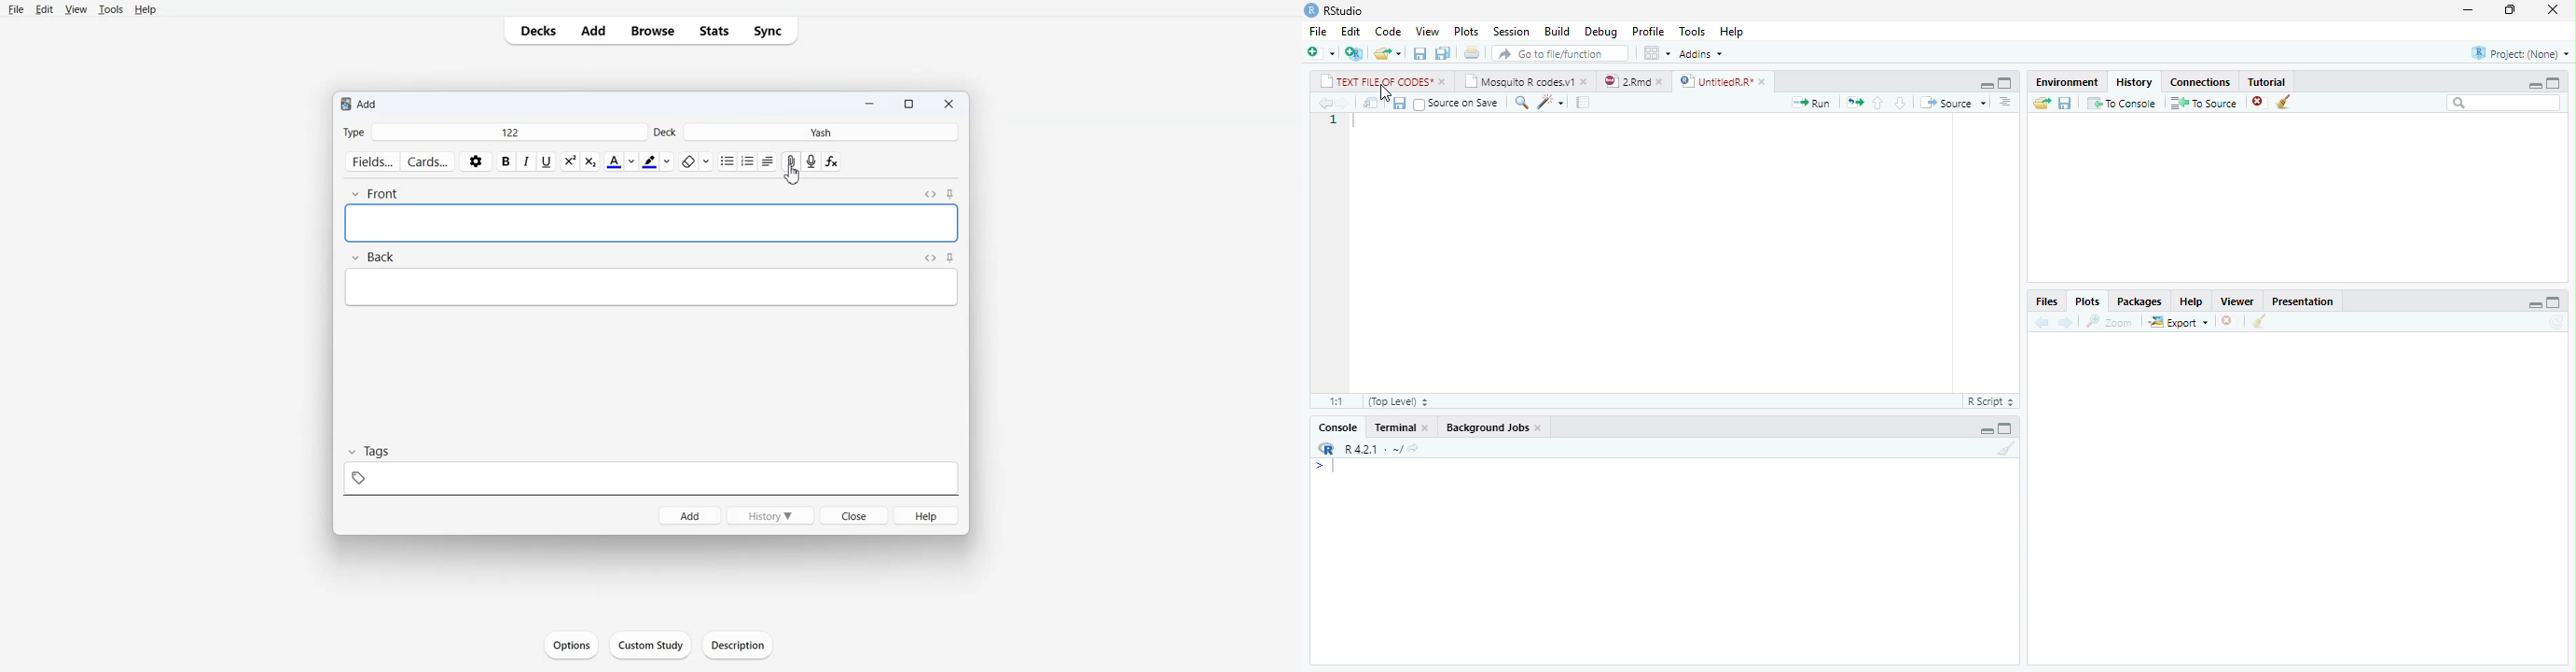  I want to click on forward, so click(1345, 104).